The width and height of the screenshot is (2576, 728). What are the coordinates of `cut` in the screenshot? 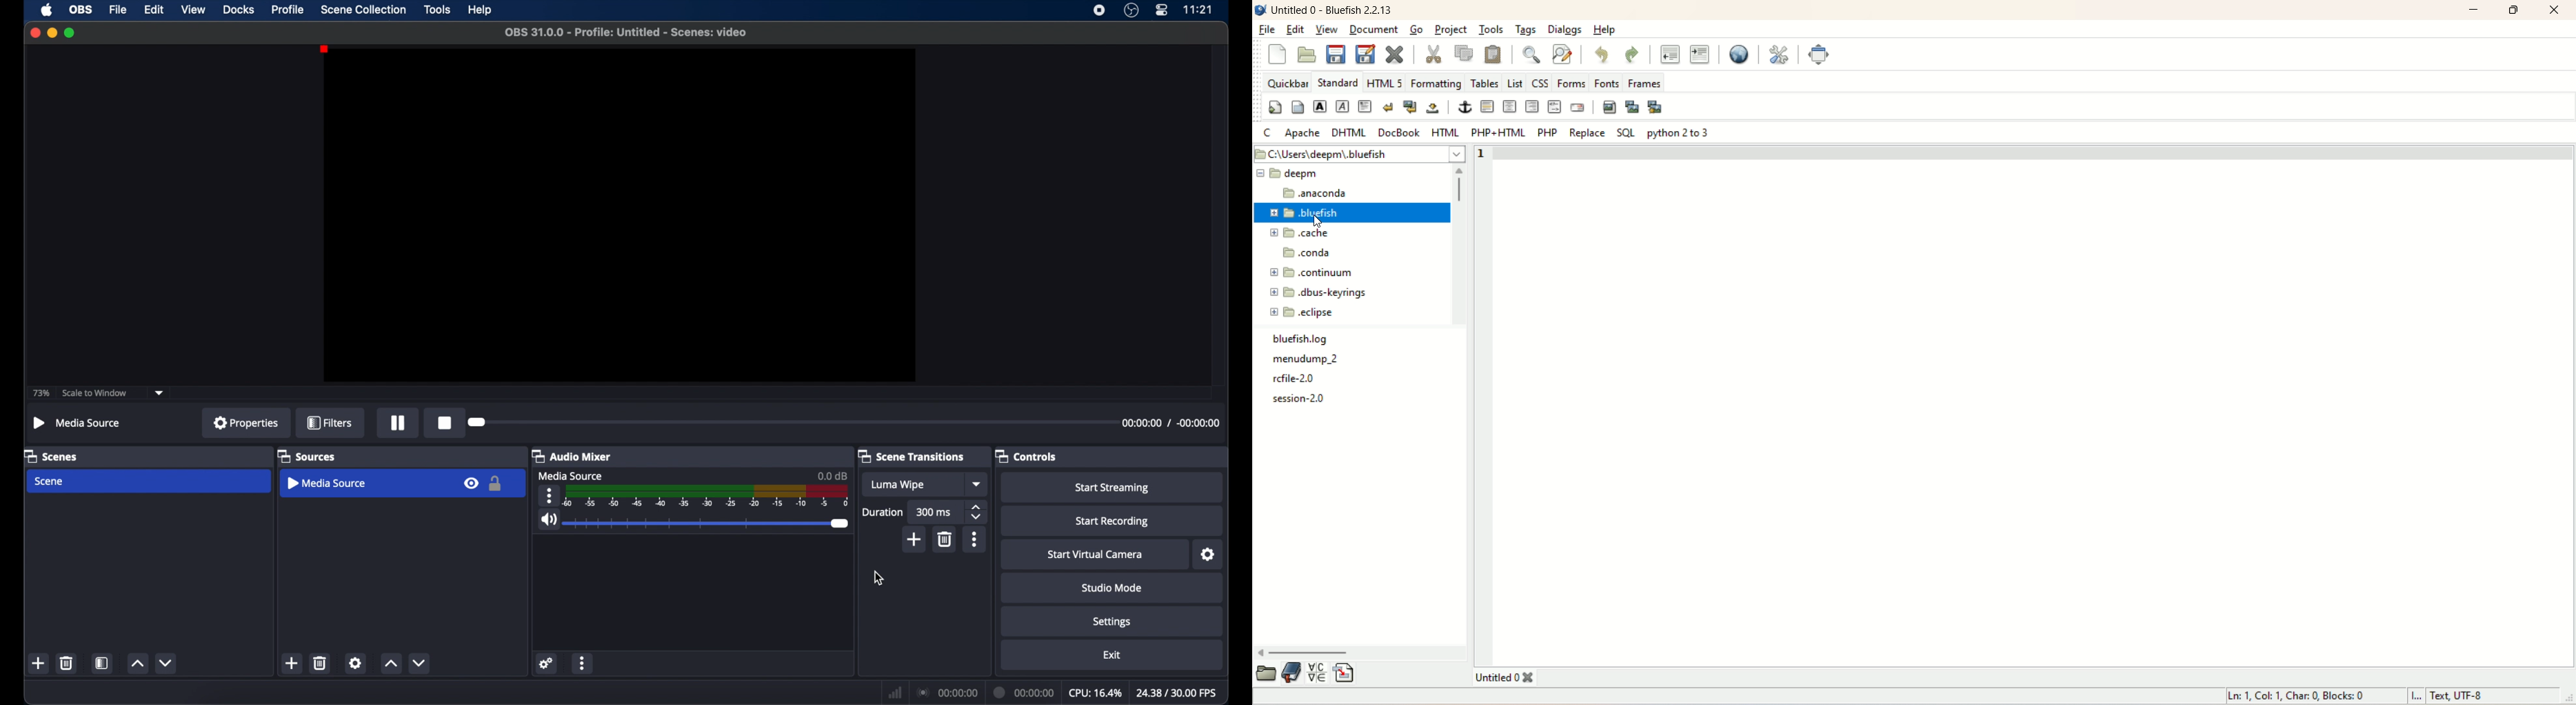 It's located at (1432, 52).